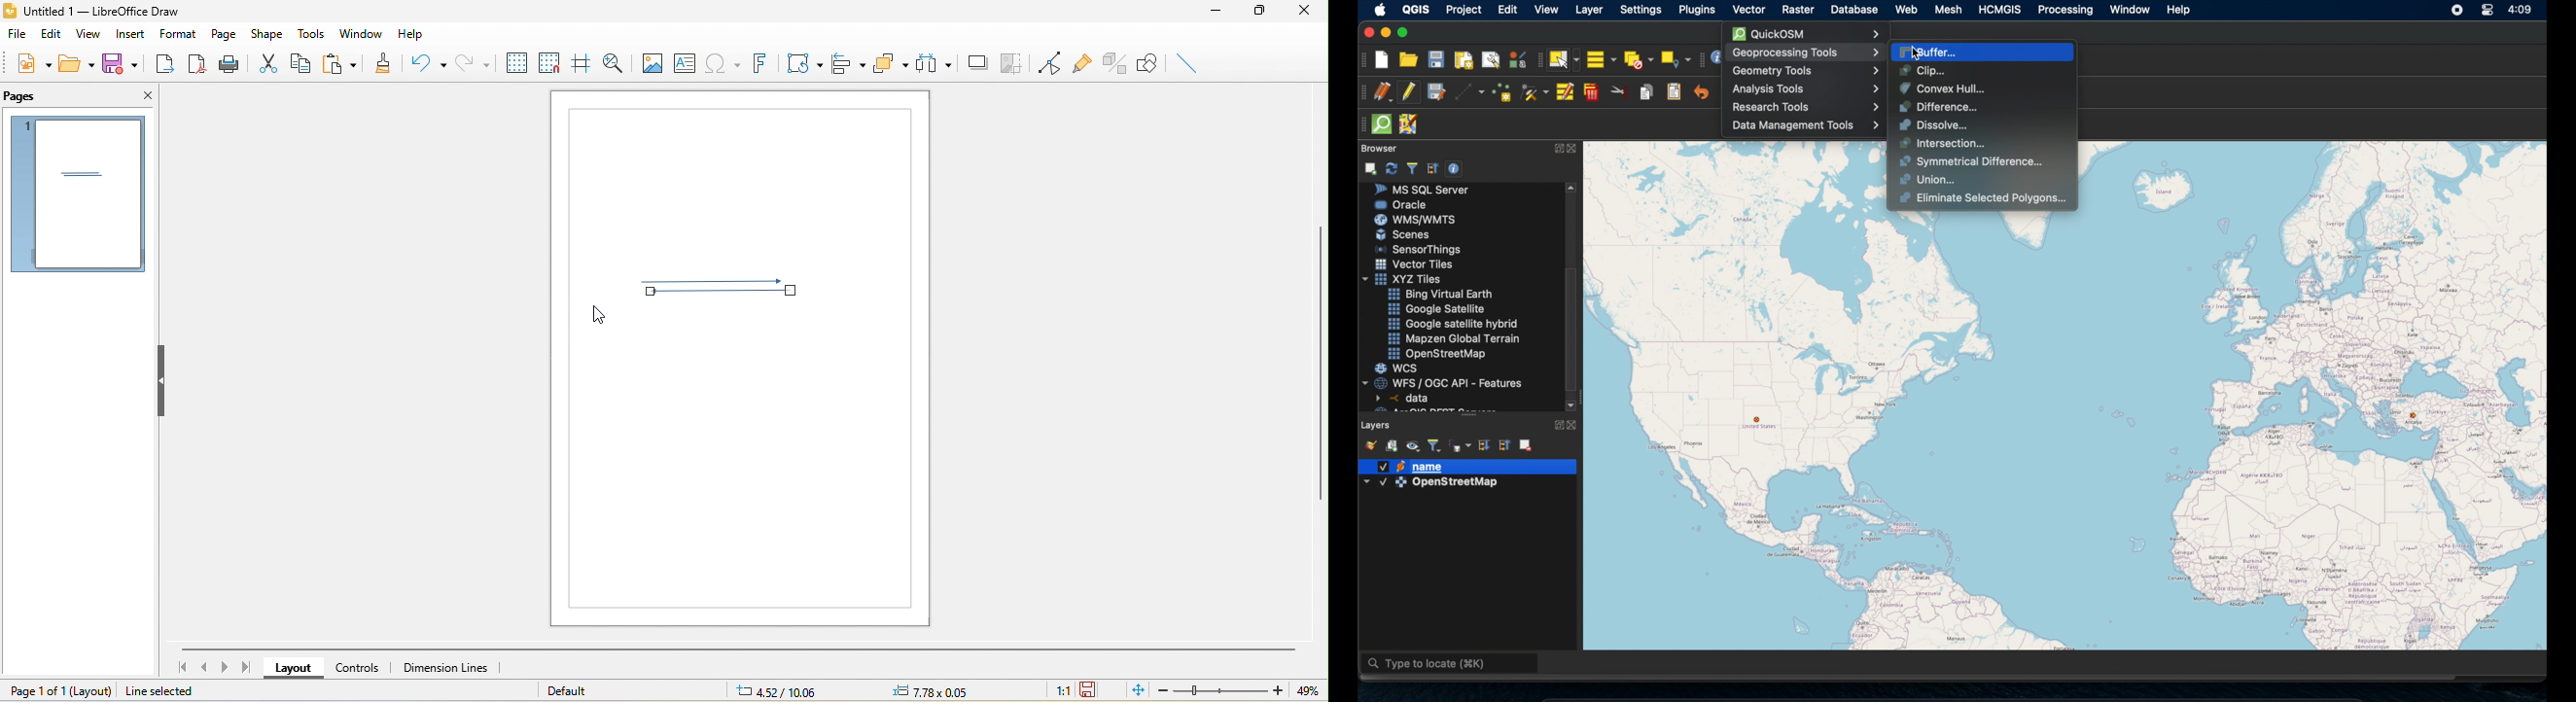  What do you see at coordinates (1936, 107) in the screenshot?
I see `Difference...` at bounding box center [1936, 107].